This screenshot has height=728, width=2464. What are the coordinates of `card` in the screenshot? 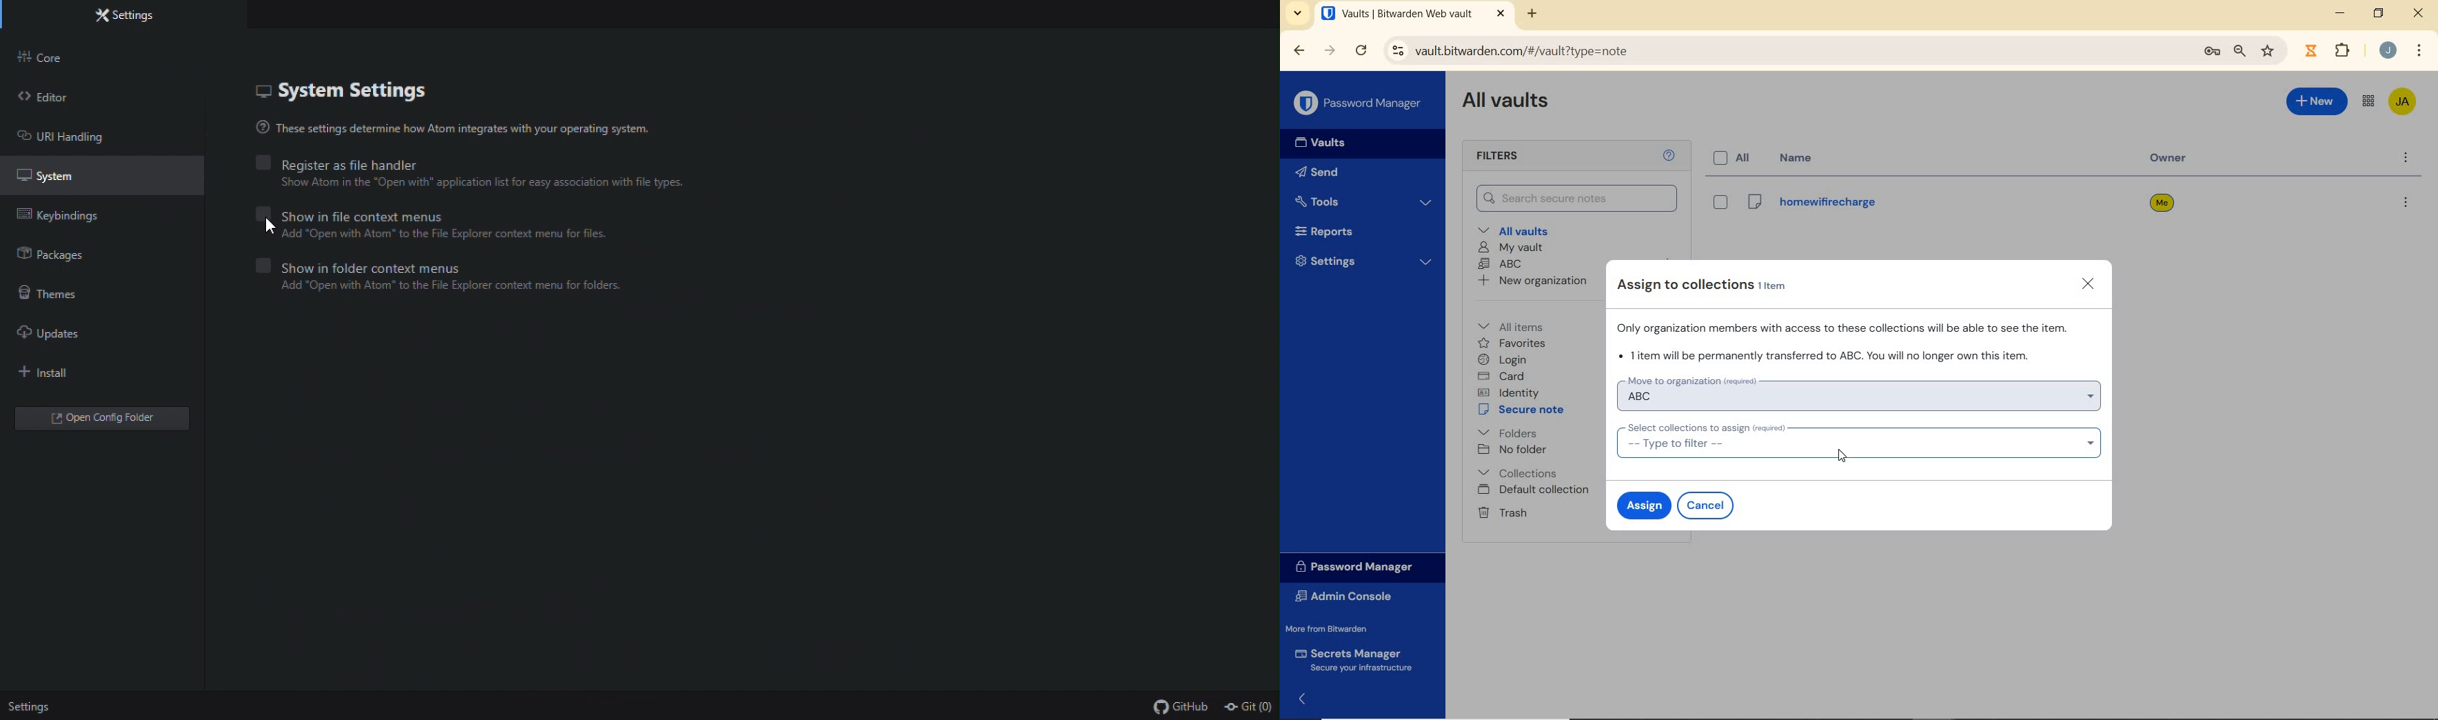 It's located at (1503, 376).